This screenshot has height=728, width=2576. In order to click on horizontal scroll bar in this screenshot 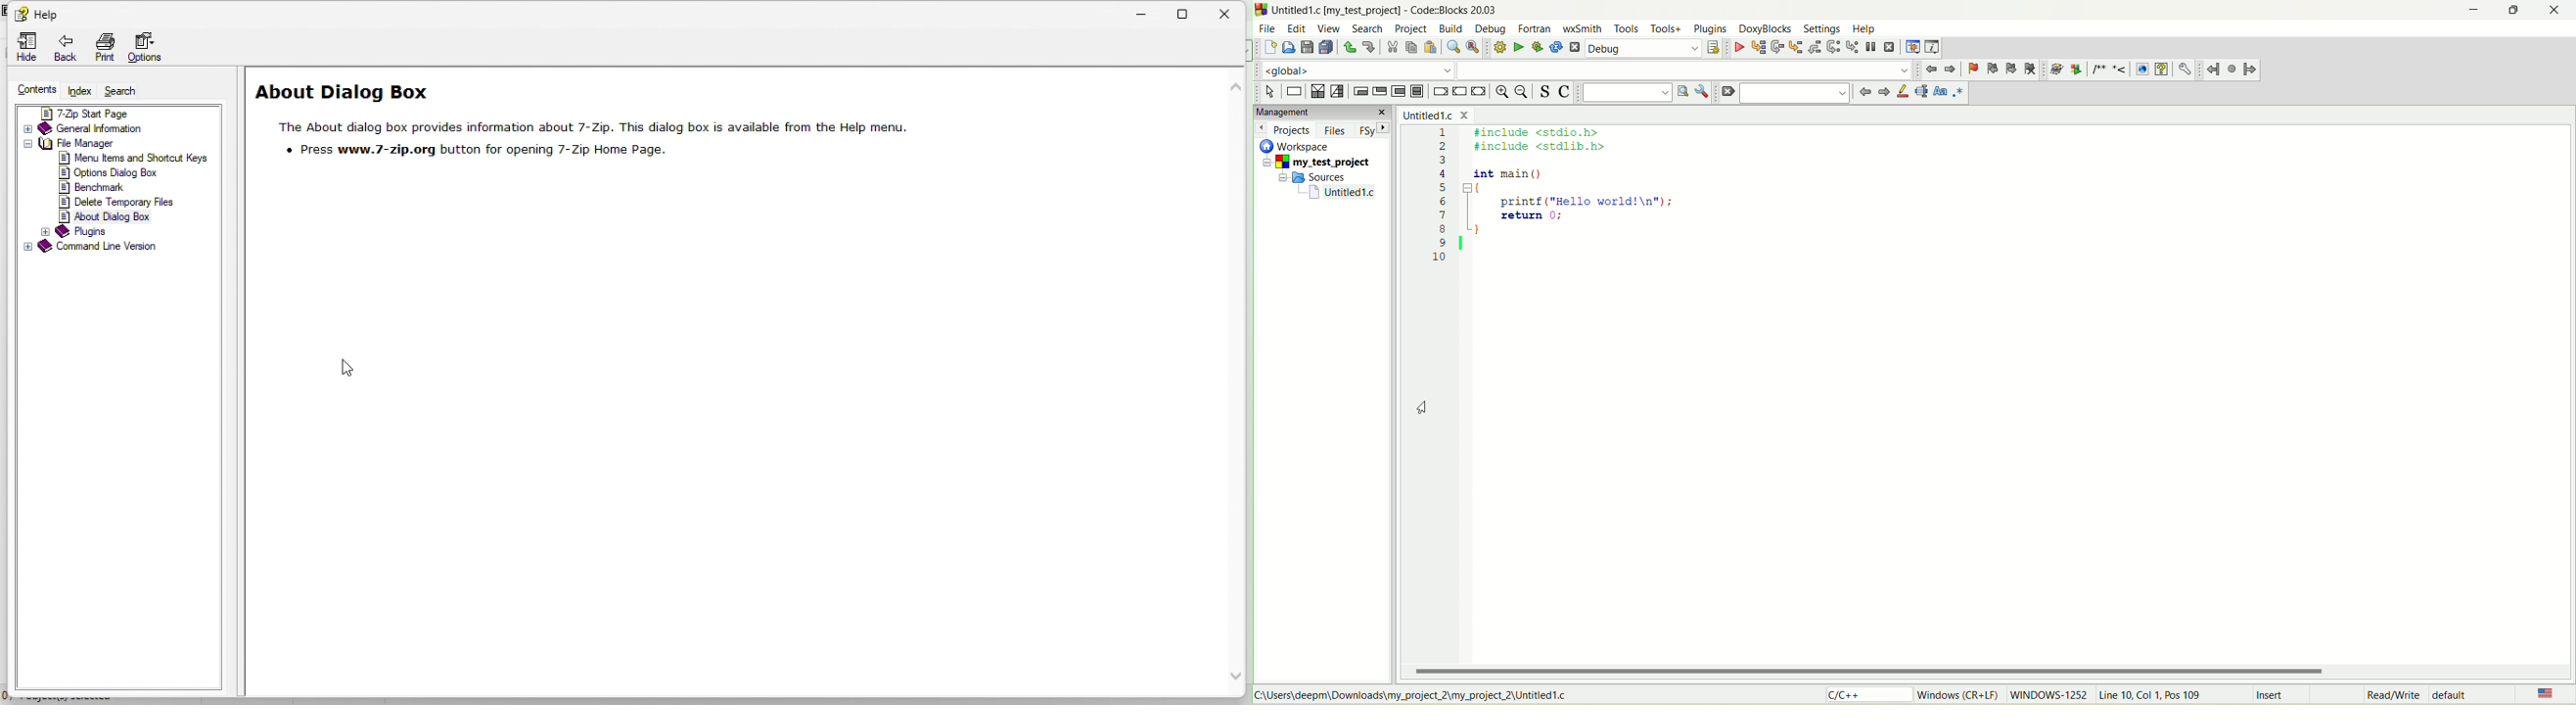, I will do `click(1988, 671)`.